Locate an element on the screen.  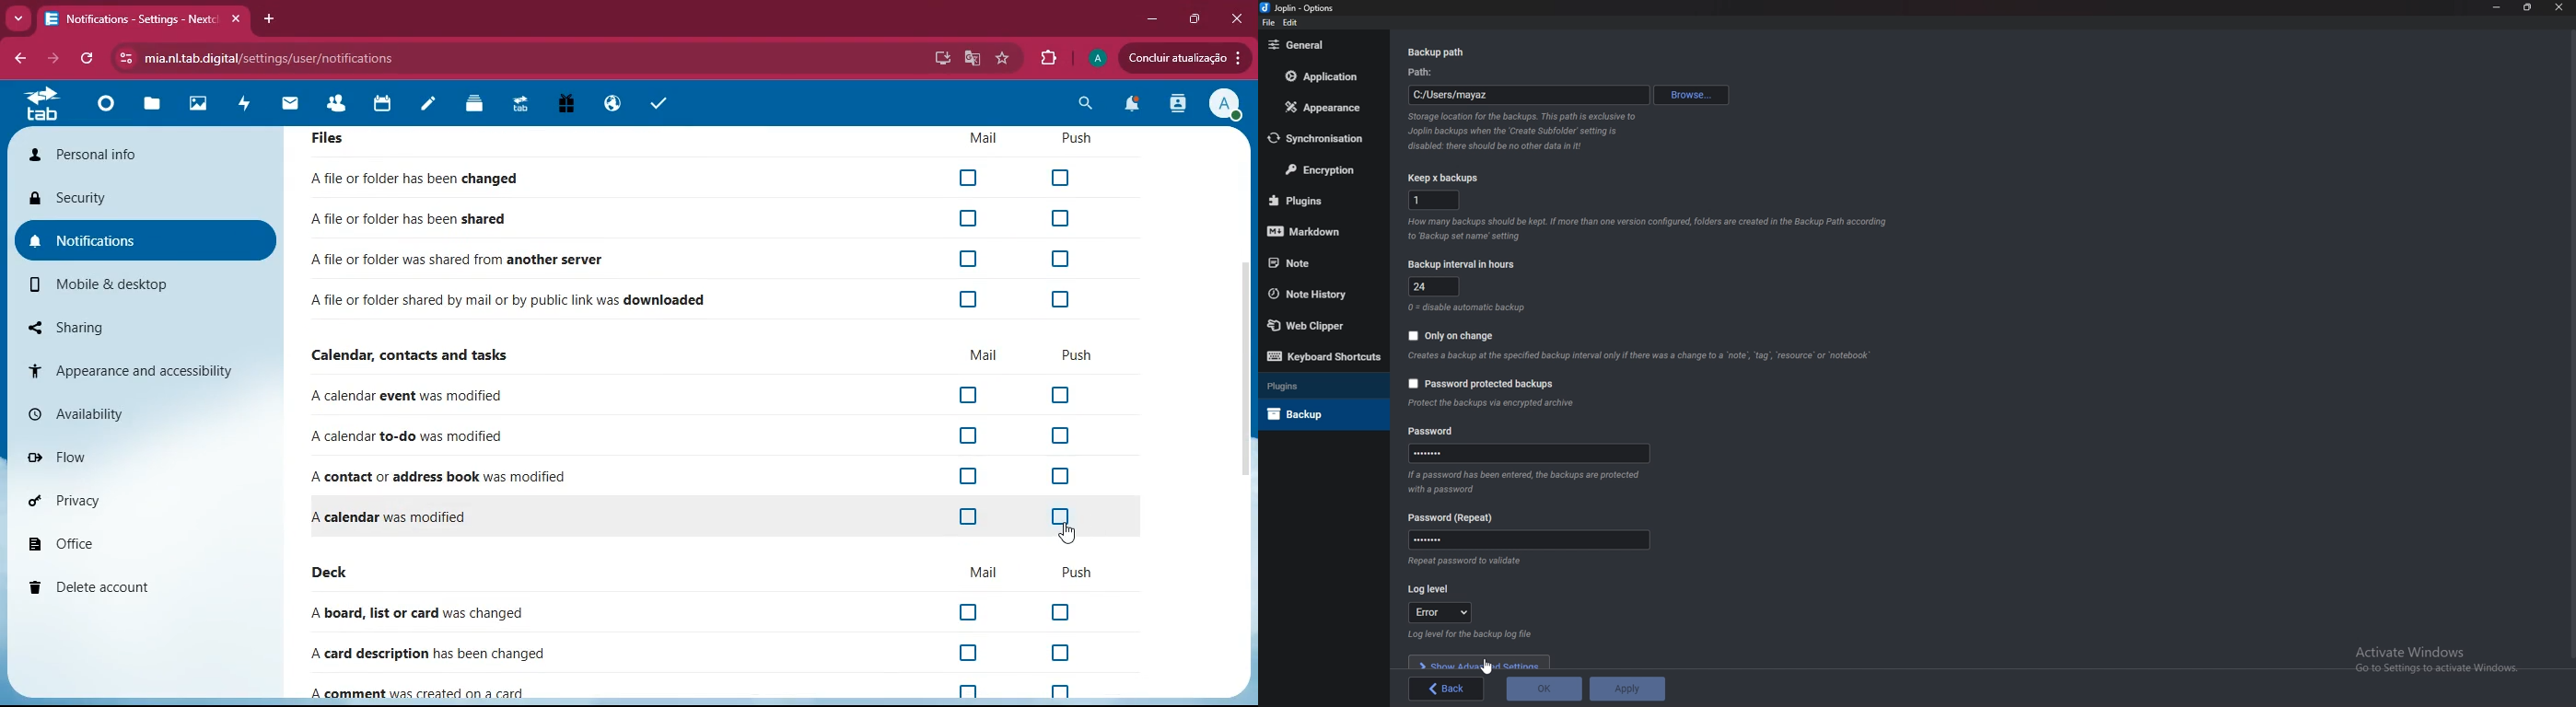
off is located at coordinates (971, 615).